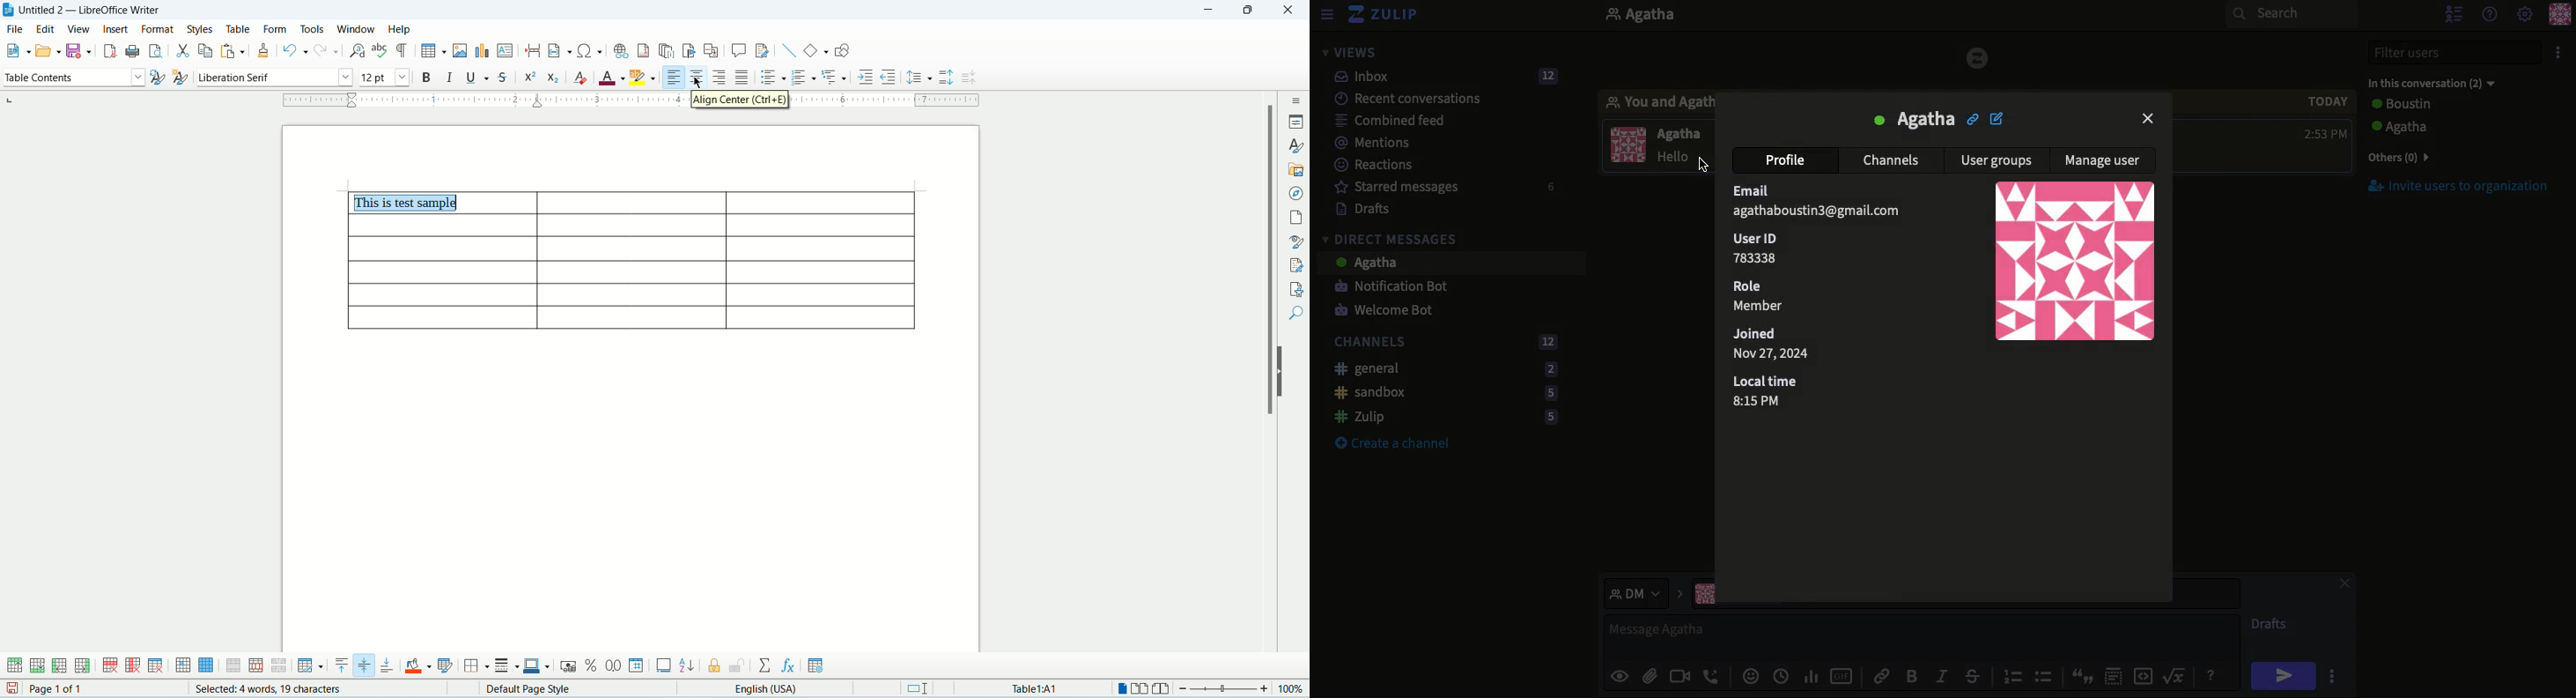  I want to click on find and replace, so click(358, 51).